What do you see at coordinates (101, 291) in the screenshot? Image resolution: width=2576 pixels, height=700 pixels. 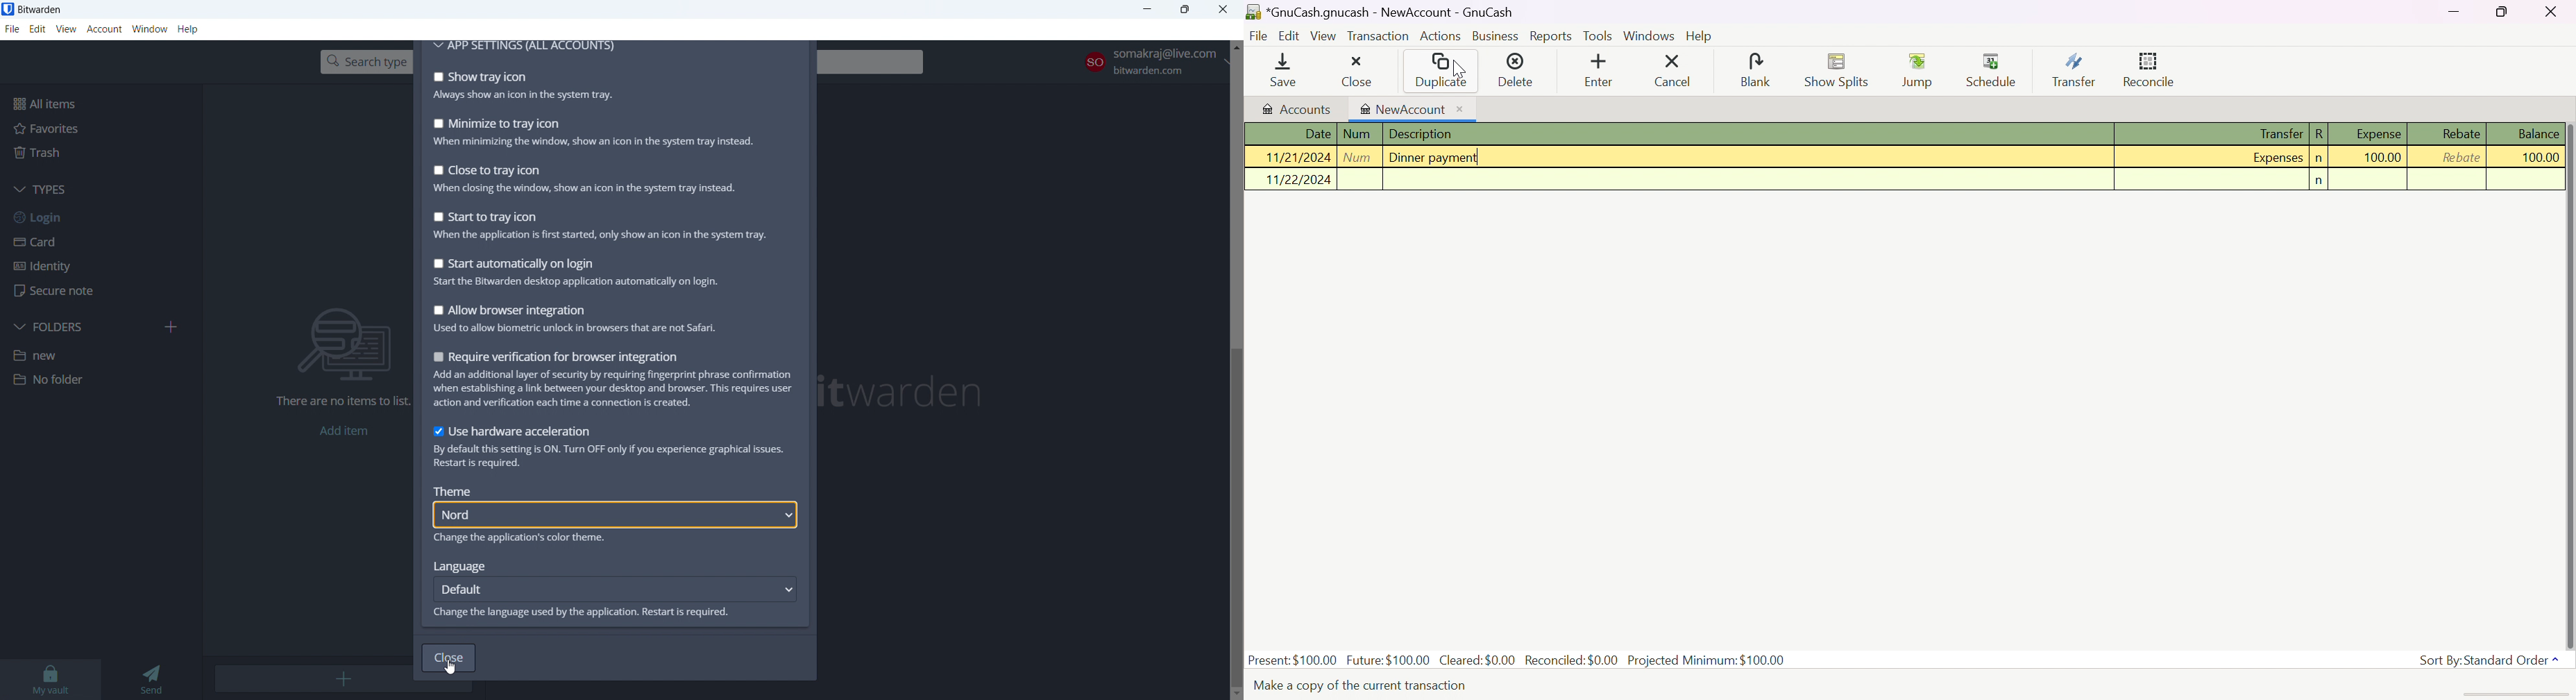 I see `secure note` at bounding box center [101, 291].